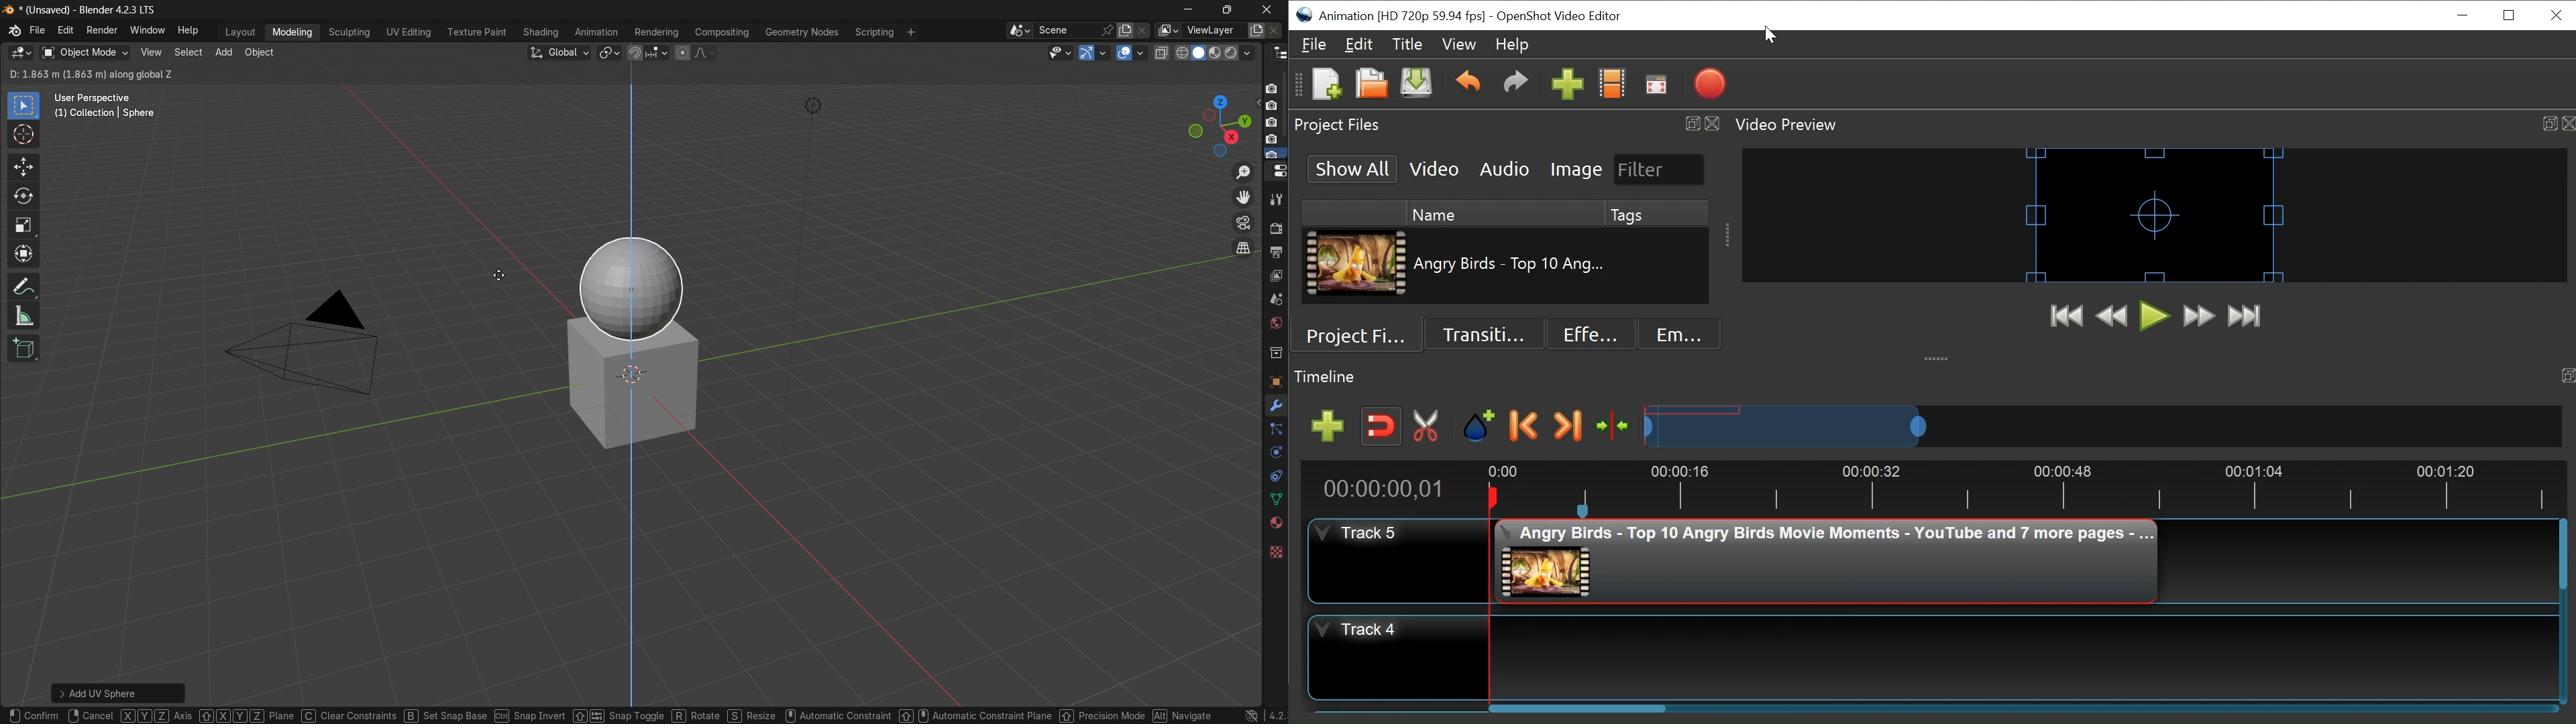 This screenshot has height=728, width=2576. What do you see at coordinates (1199, 52) in the screenshot?
I see `solid display` at bounding box center [1199, 52].